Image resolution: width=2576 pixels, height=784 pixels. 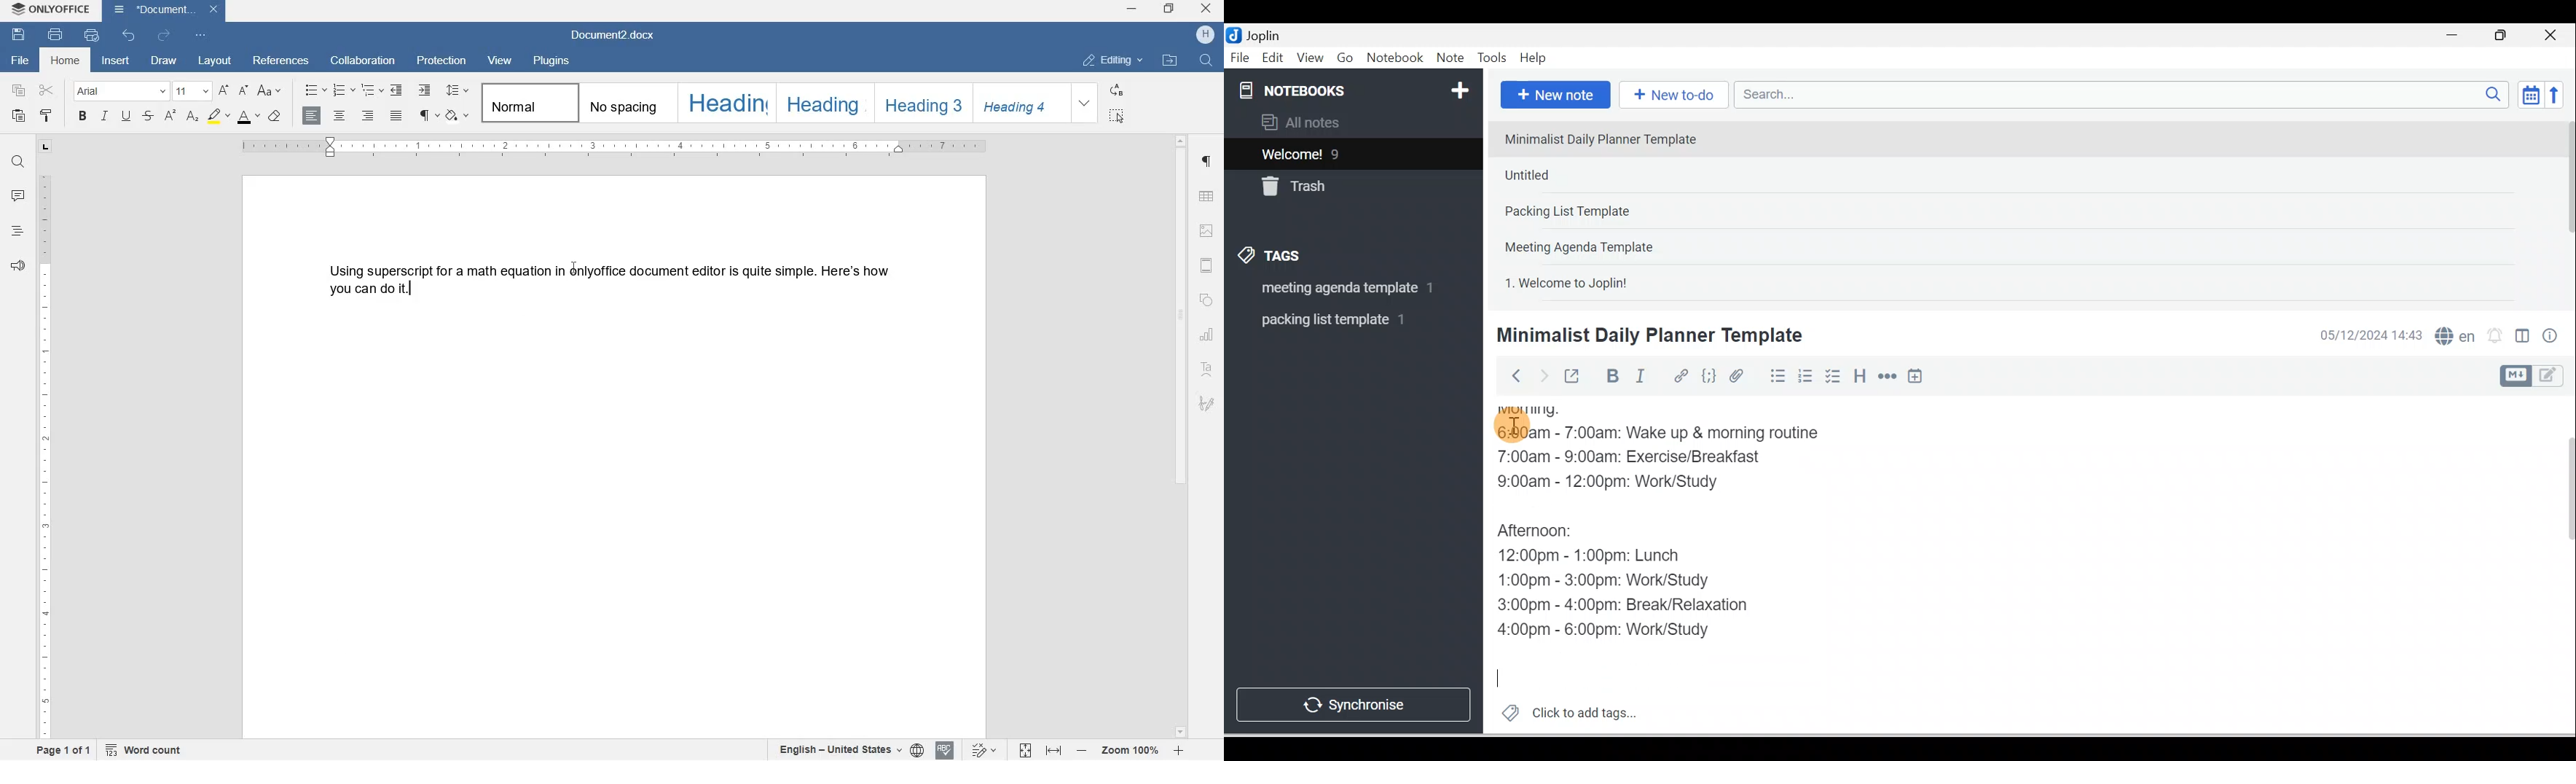 What do you see at coordinates (1612, 212) in the screenshot?
I see `Note 3` at bounding box center [1612, 212].